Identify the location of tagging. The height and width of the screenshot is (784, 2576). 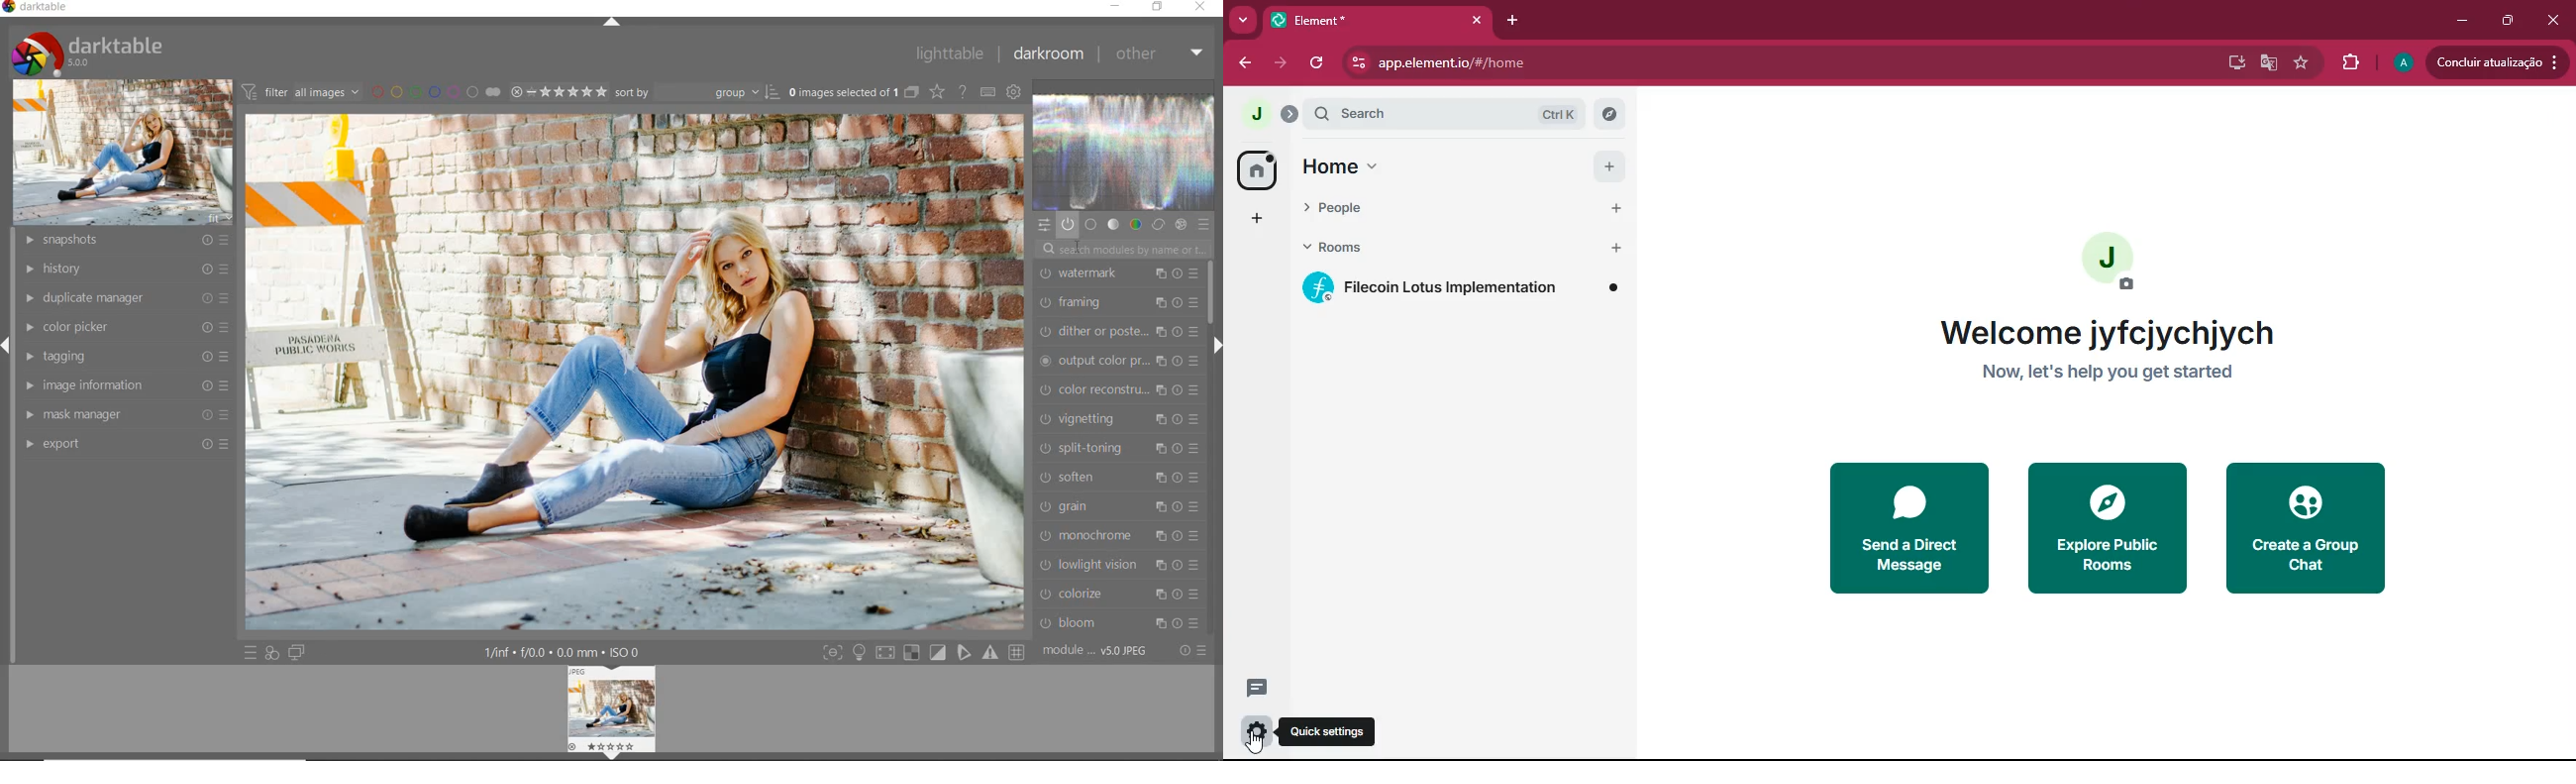
(122, 357).